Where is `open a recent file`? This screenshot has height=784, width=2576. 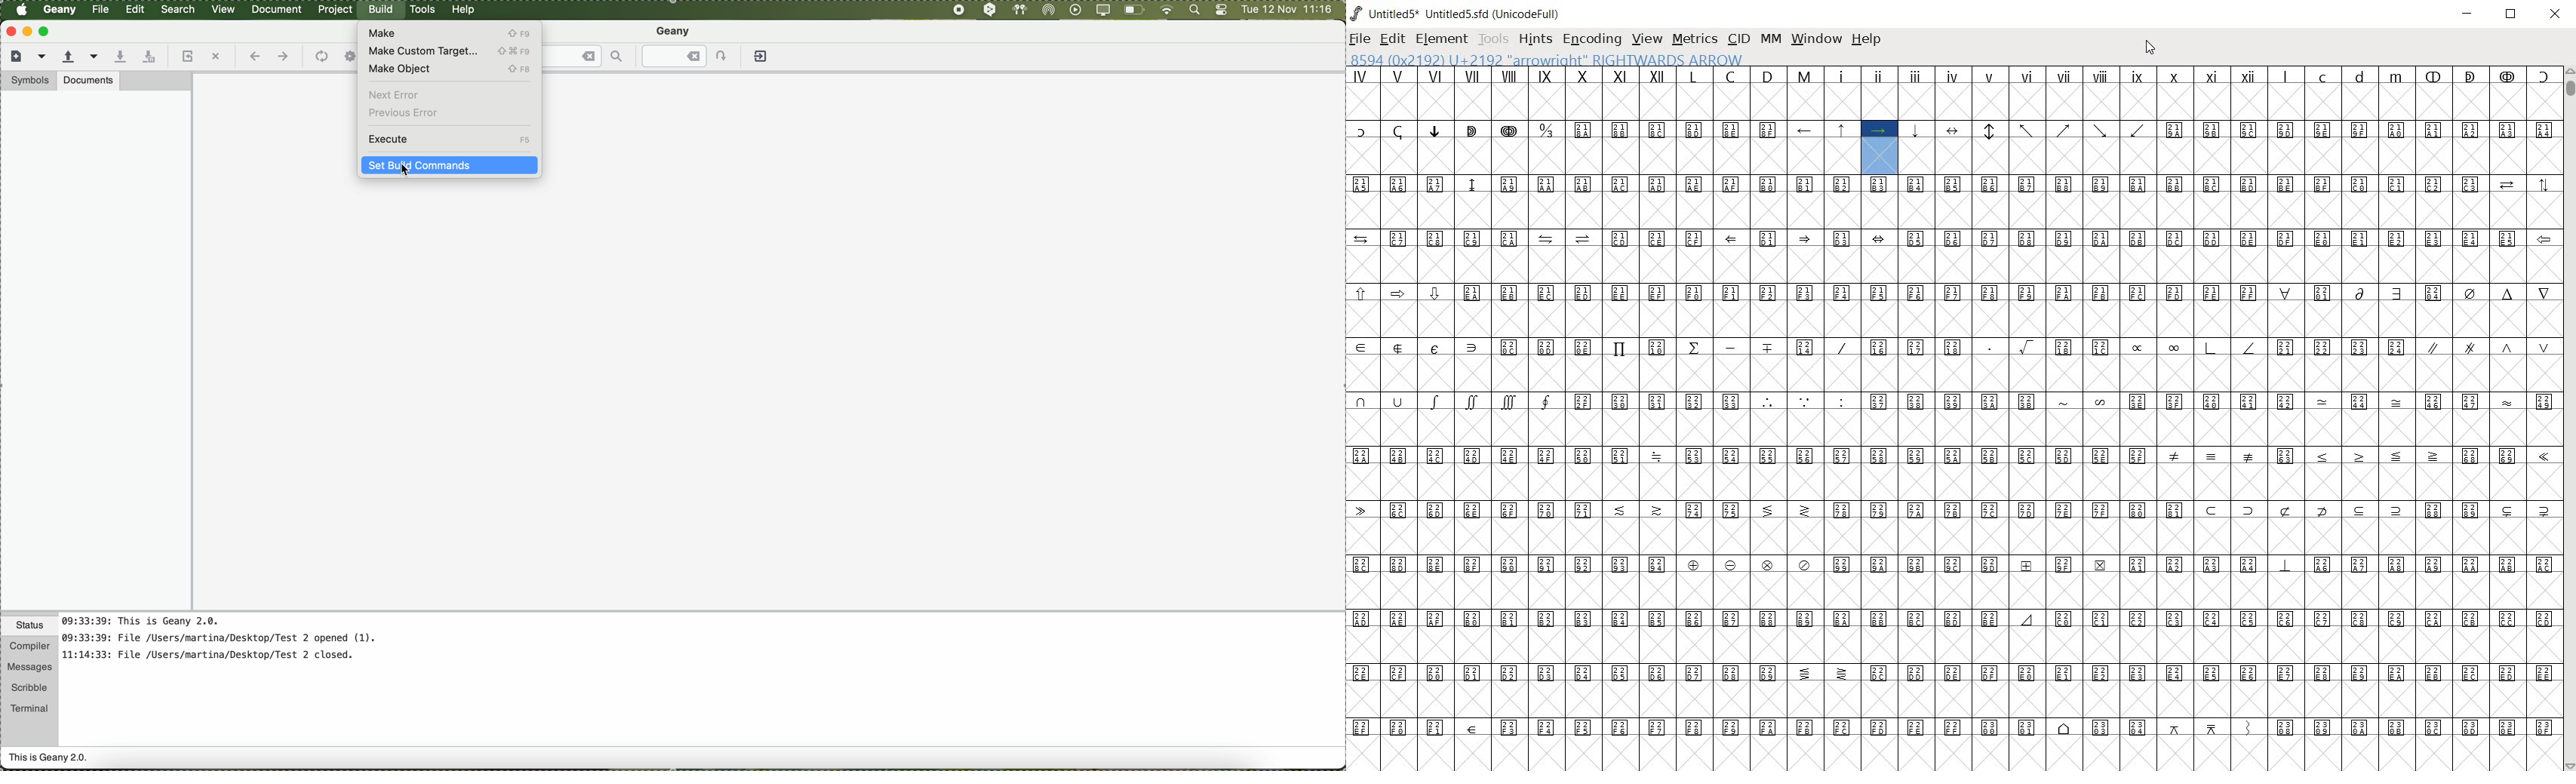 open a recent file is located at coordinates (95, 56).